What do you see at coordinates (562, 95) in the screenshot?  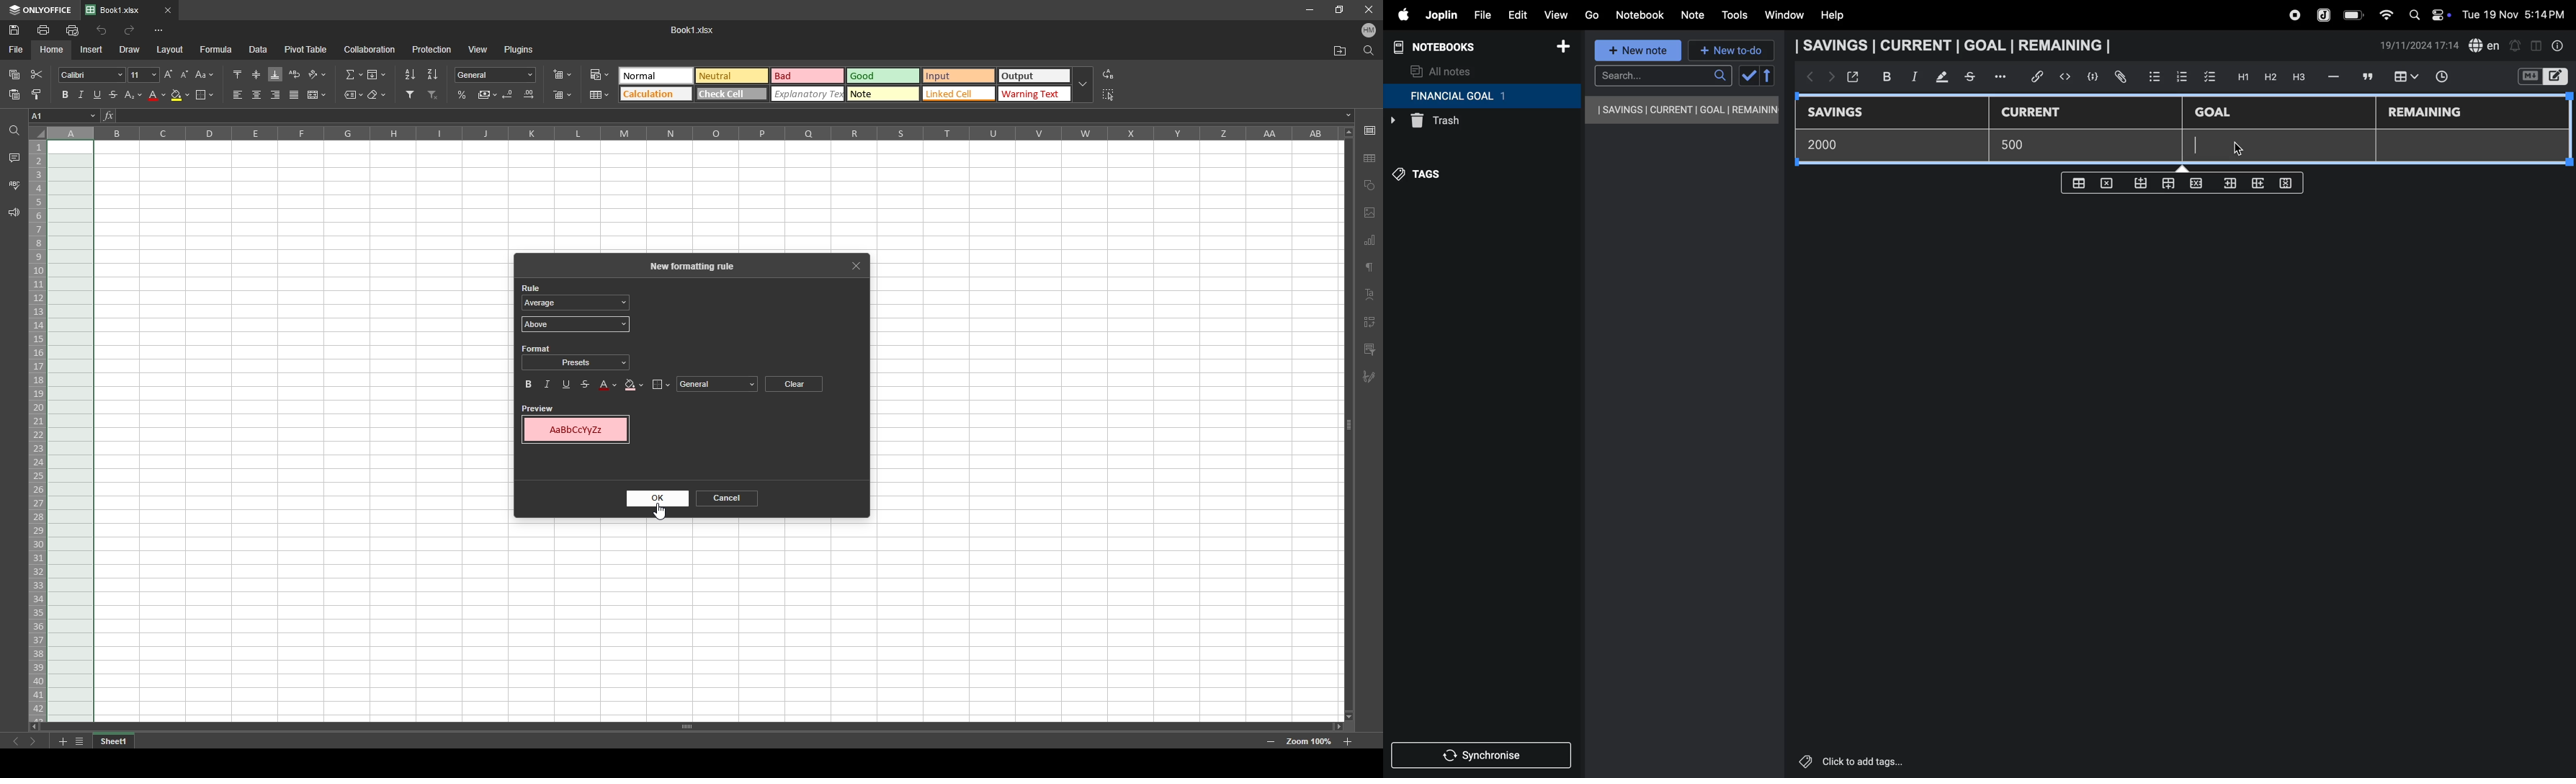 I see `delete cells` at bounding box center [562, 95].